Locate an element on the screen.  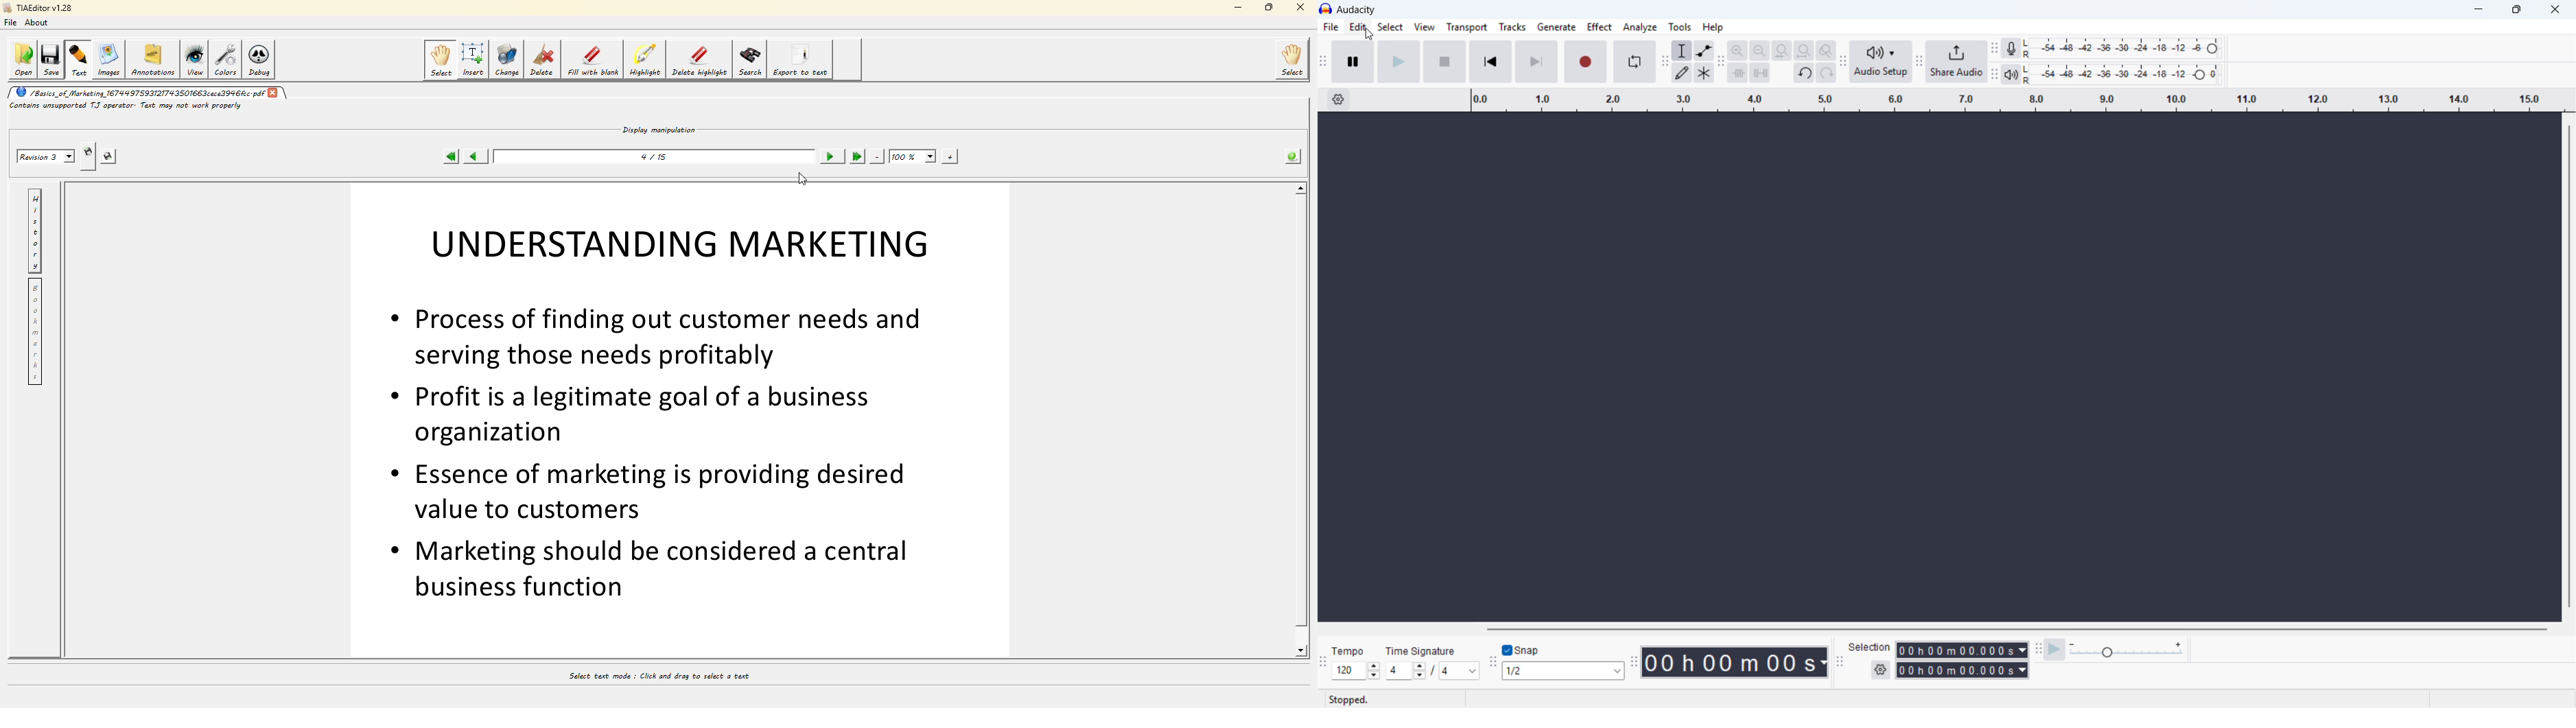
fit project to width is located at coordinates (1804, 50).